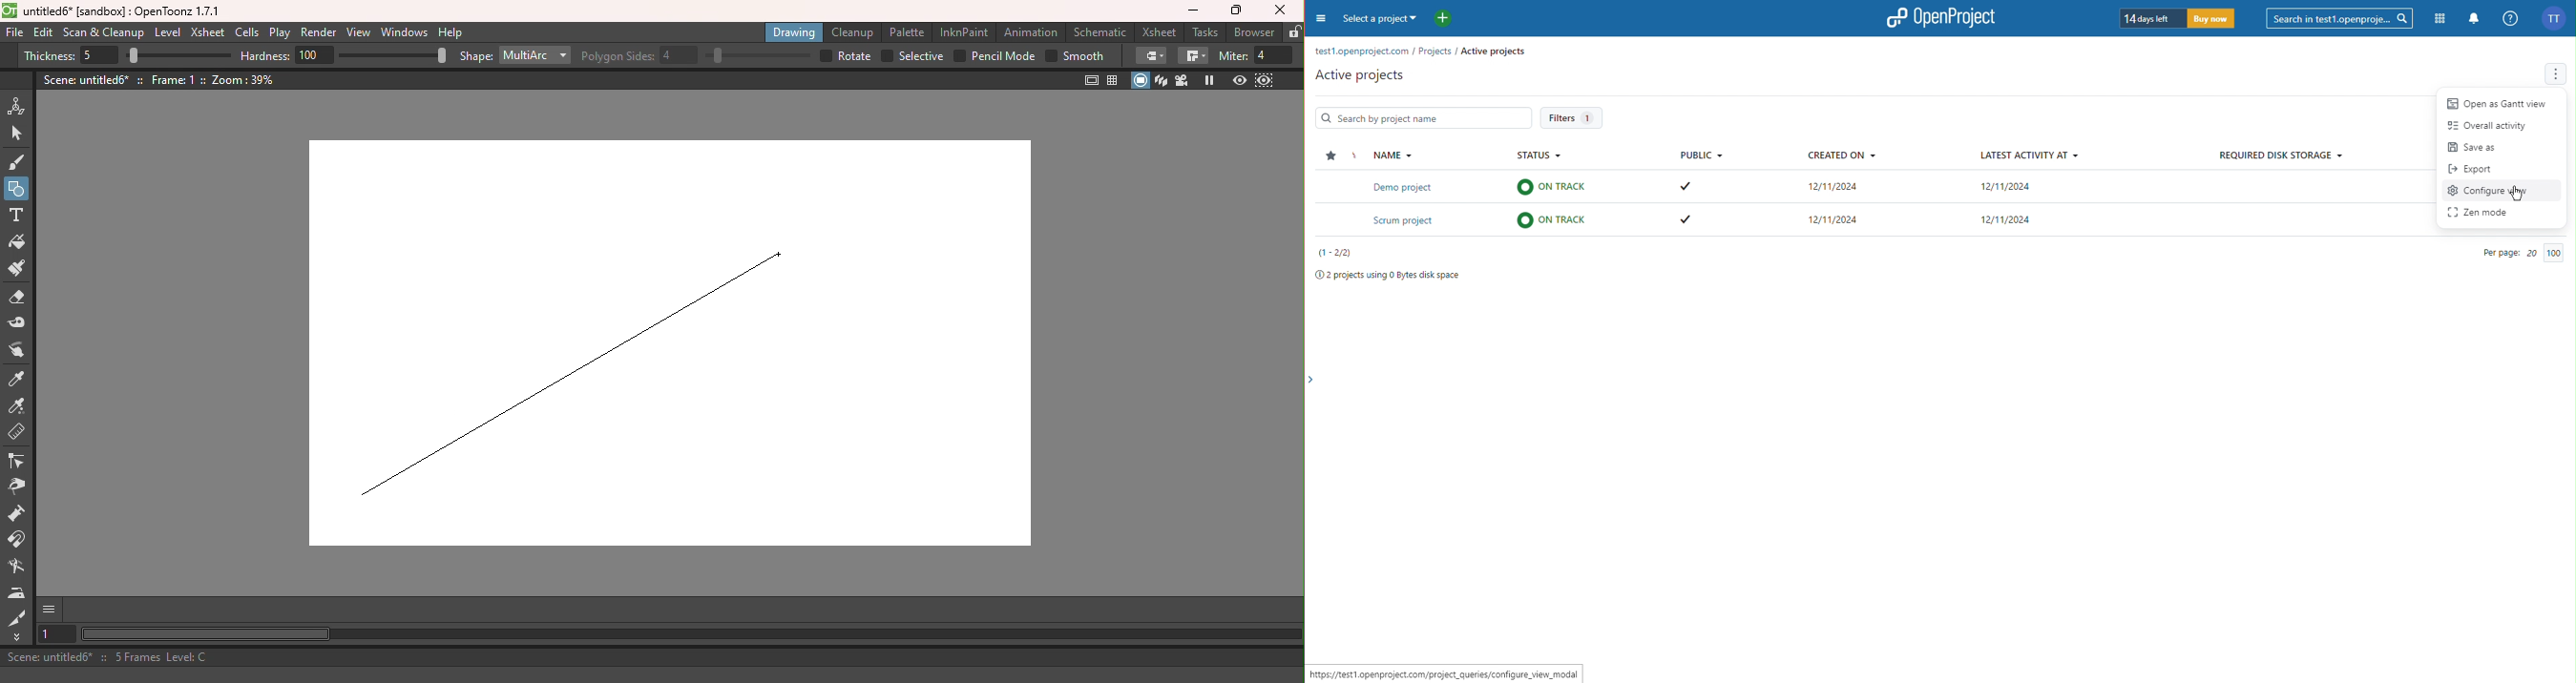 Image resolution: width=2576 pixels, height=700 pixels. What do you see at coordinates (20, 489) in the screenshot?
I see `Pinch tool` at bounding box center [20, 489].